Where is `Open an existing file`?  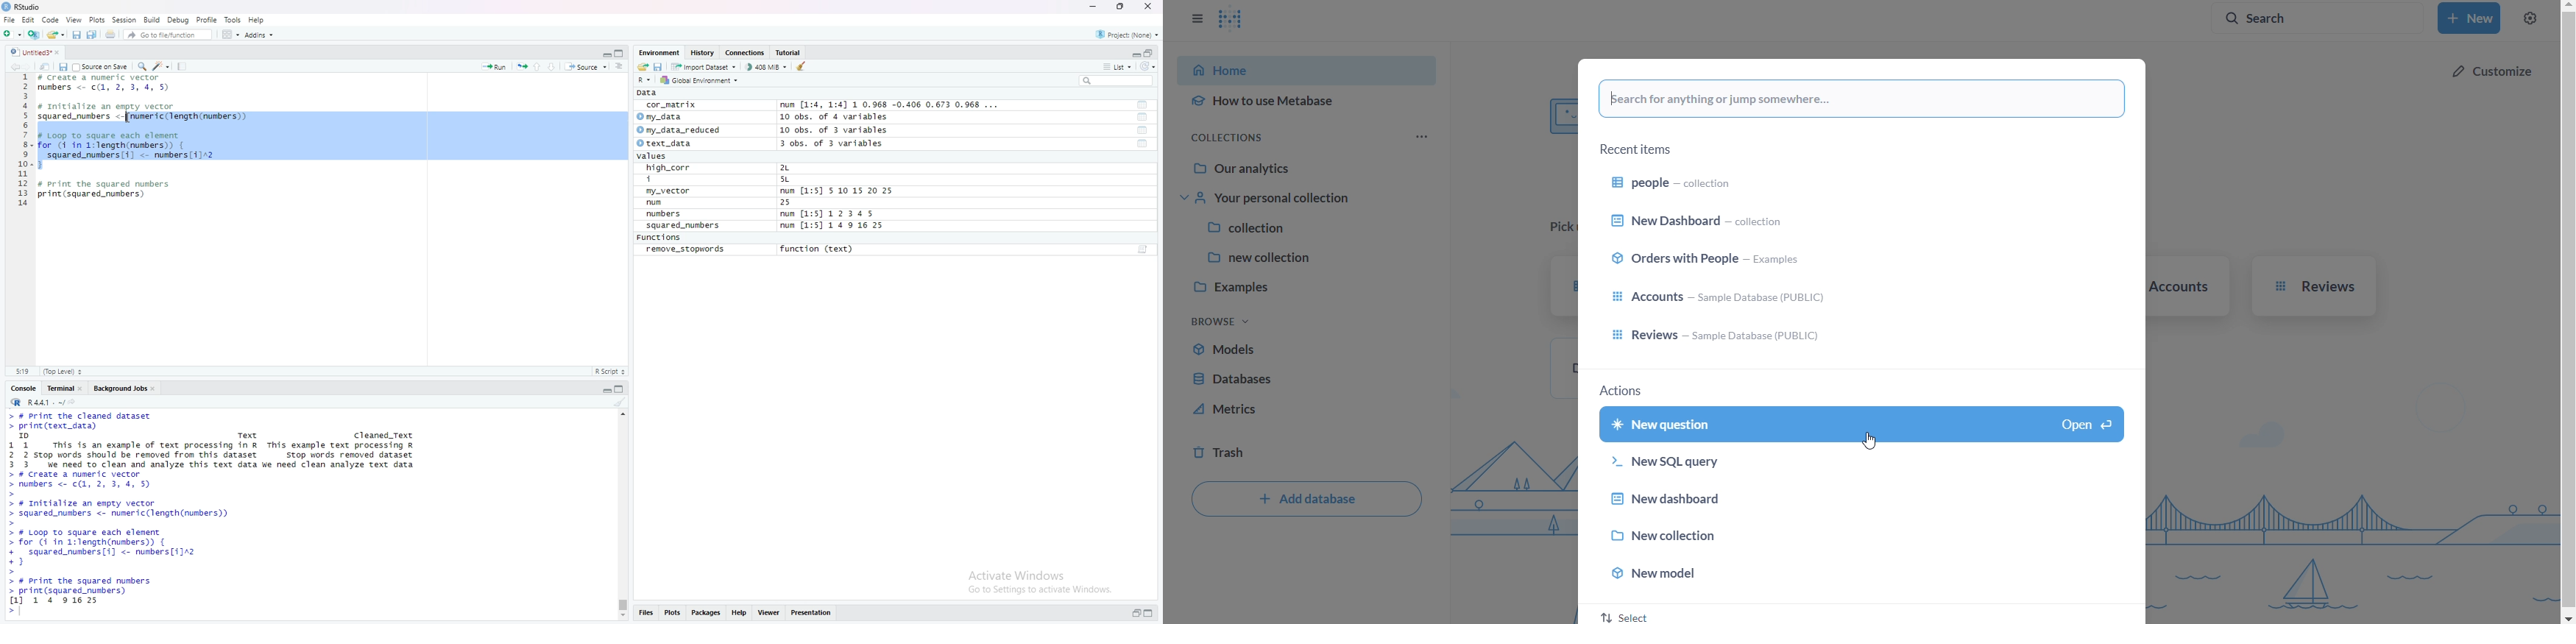
Open an existing file is located at coordinates (55, 33).